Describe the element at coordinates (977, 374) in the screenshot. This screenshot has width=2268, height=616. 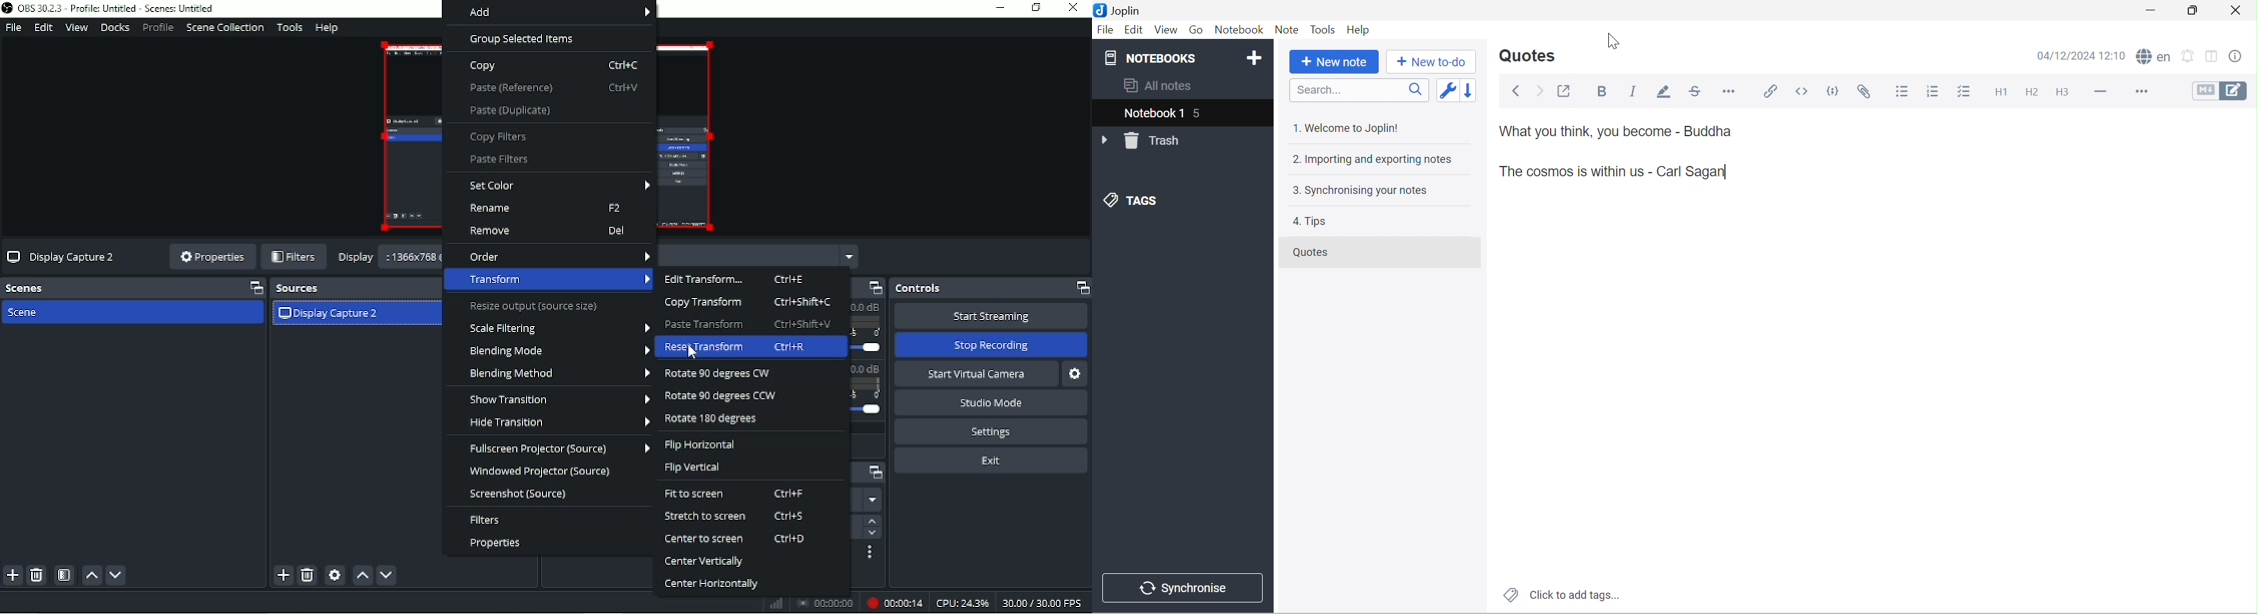
I see `Start virtual camera` at that location.